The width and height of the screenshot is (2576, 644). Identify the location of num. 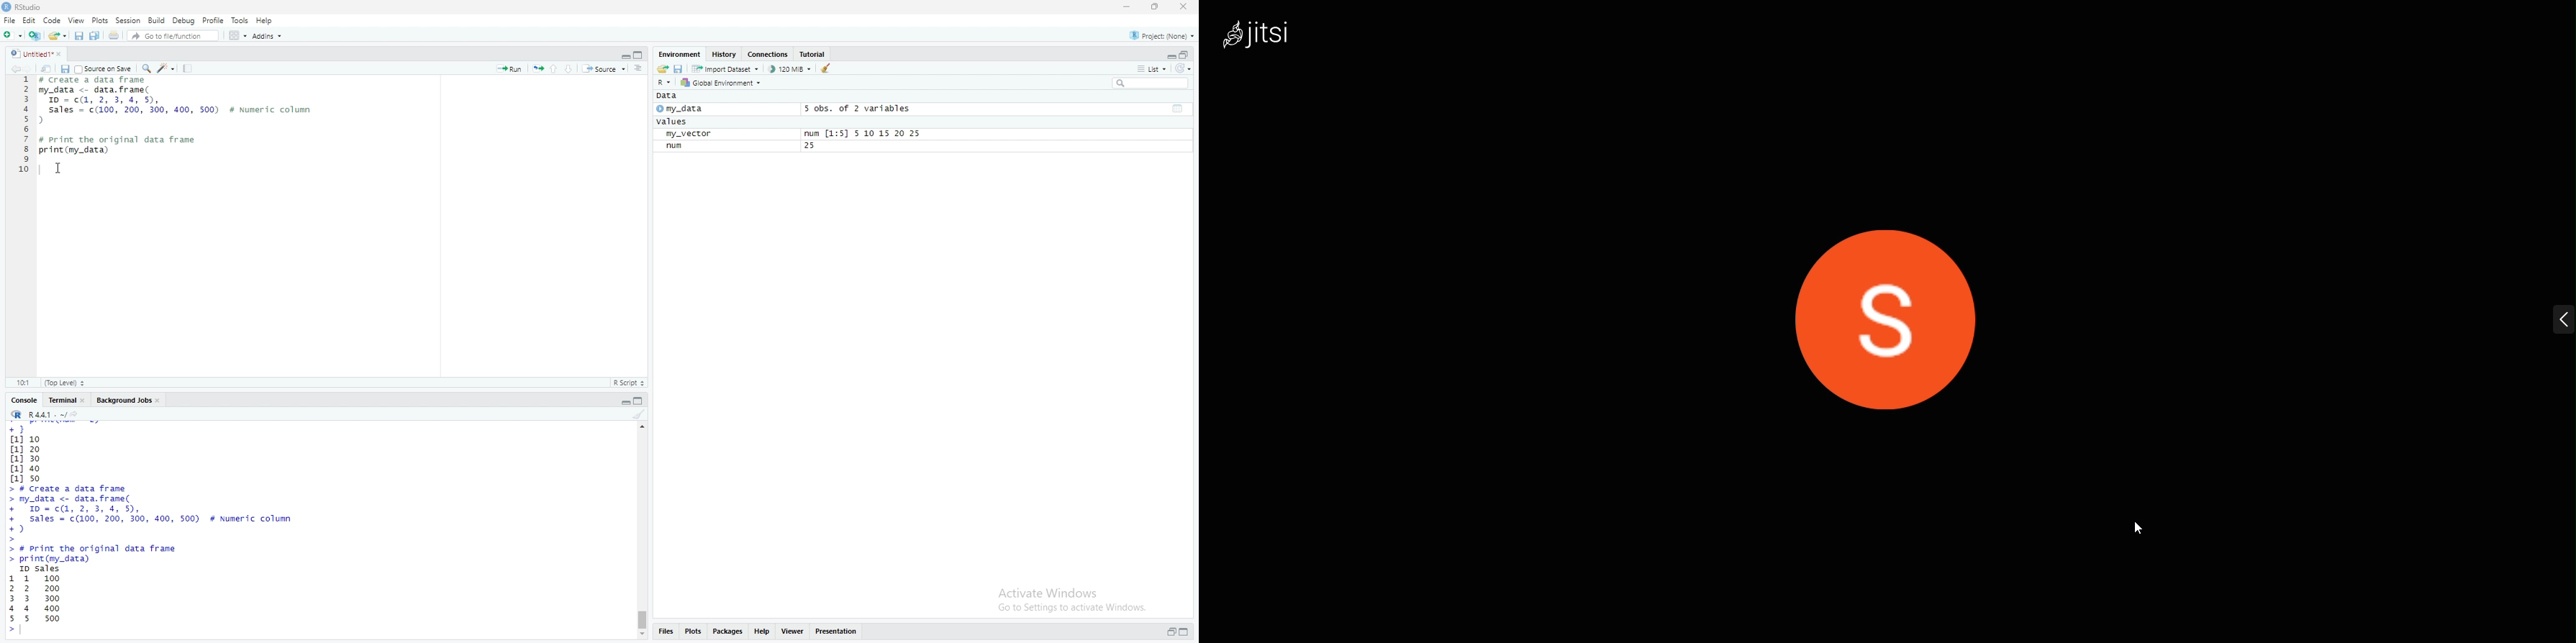
(676, 147).